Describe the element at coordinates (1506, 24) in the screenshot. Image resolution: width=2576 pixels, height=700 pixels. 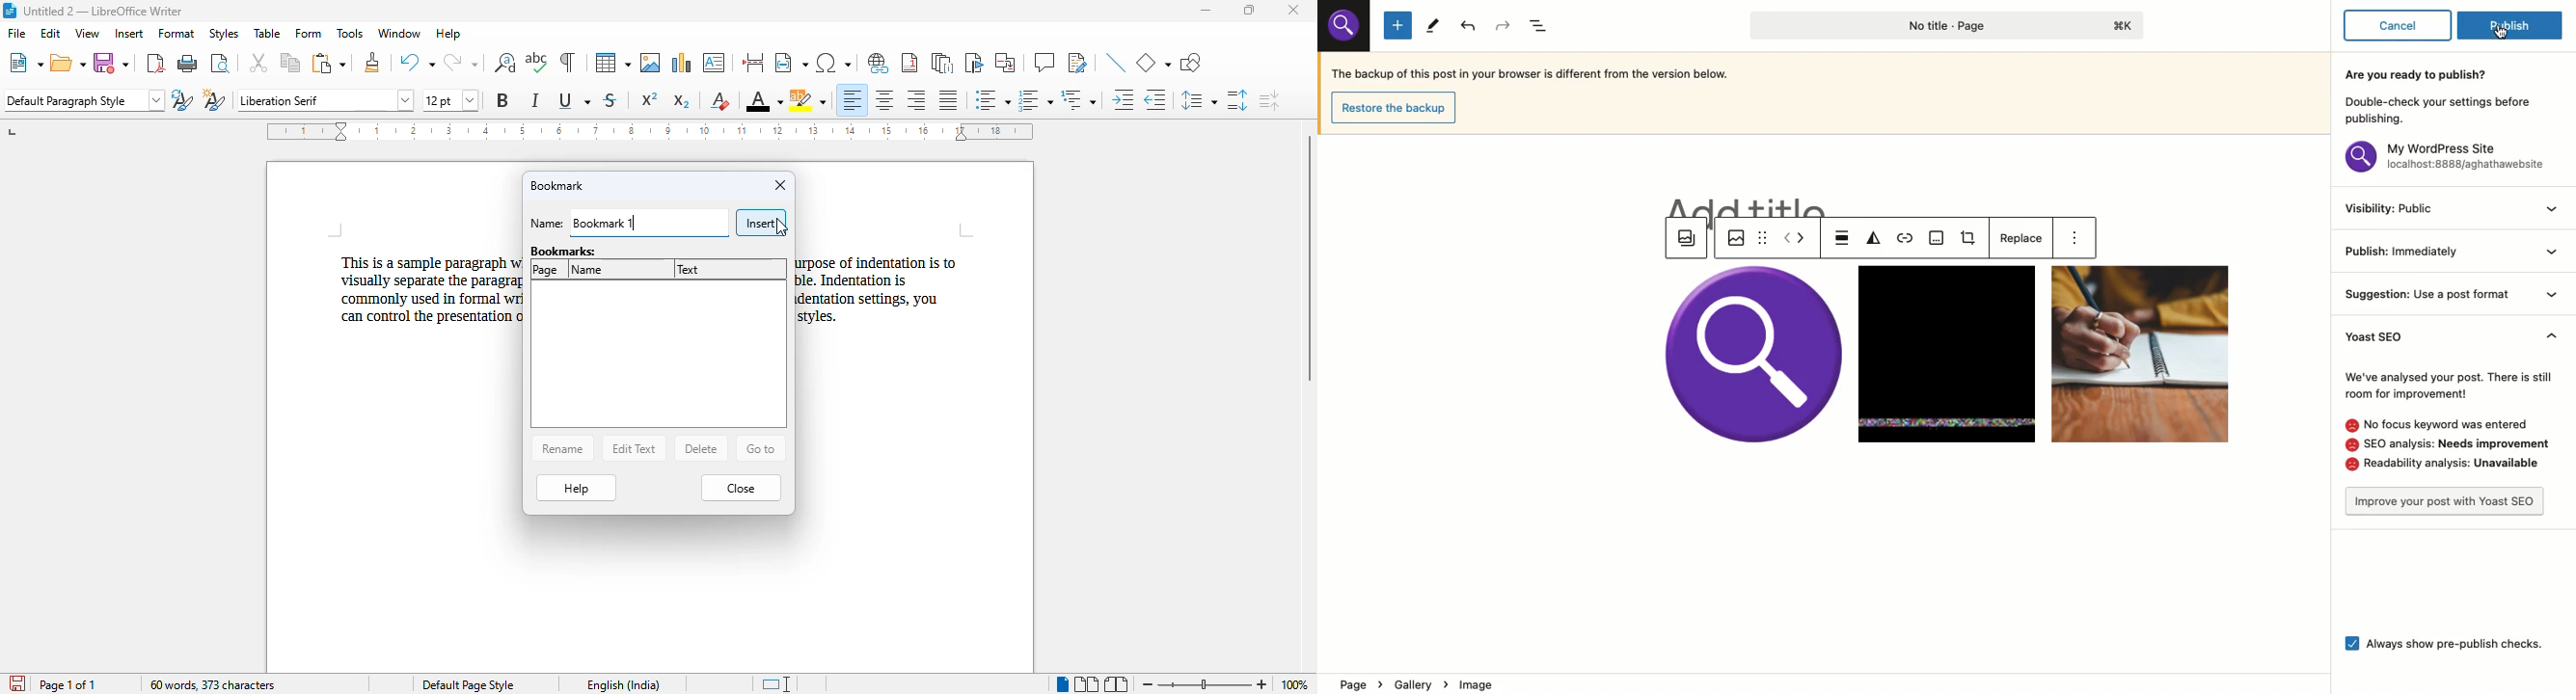
I see `Redo` at that location.